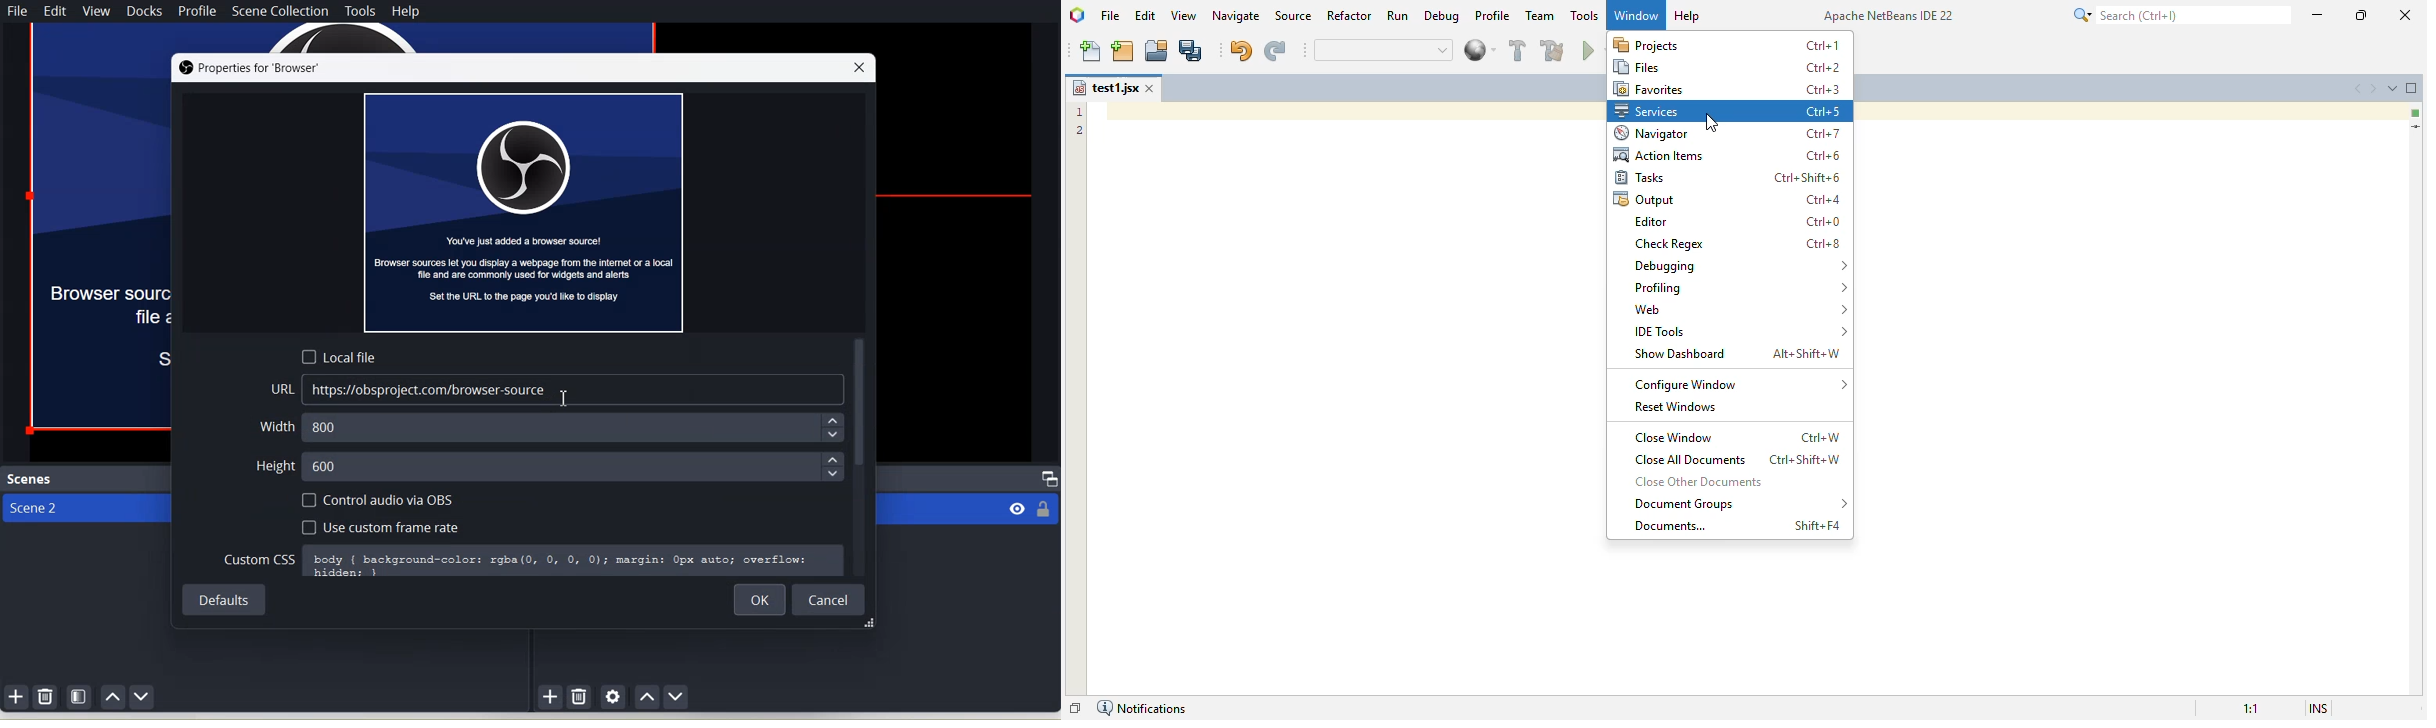 The image size is (2436, 728). What do you see at coordinates (677, 697) in the screenshot?
I see `Move source down` at bounding box center [677, 697].